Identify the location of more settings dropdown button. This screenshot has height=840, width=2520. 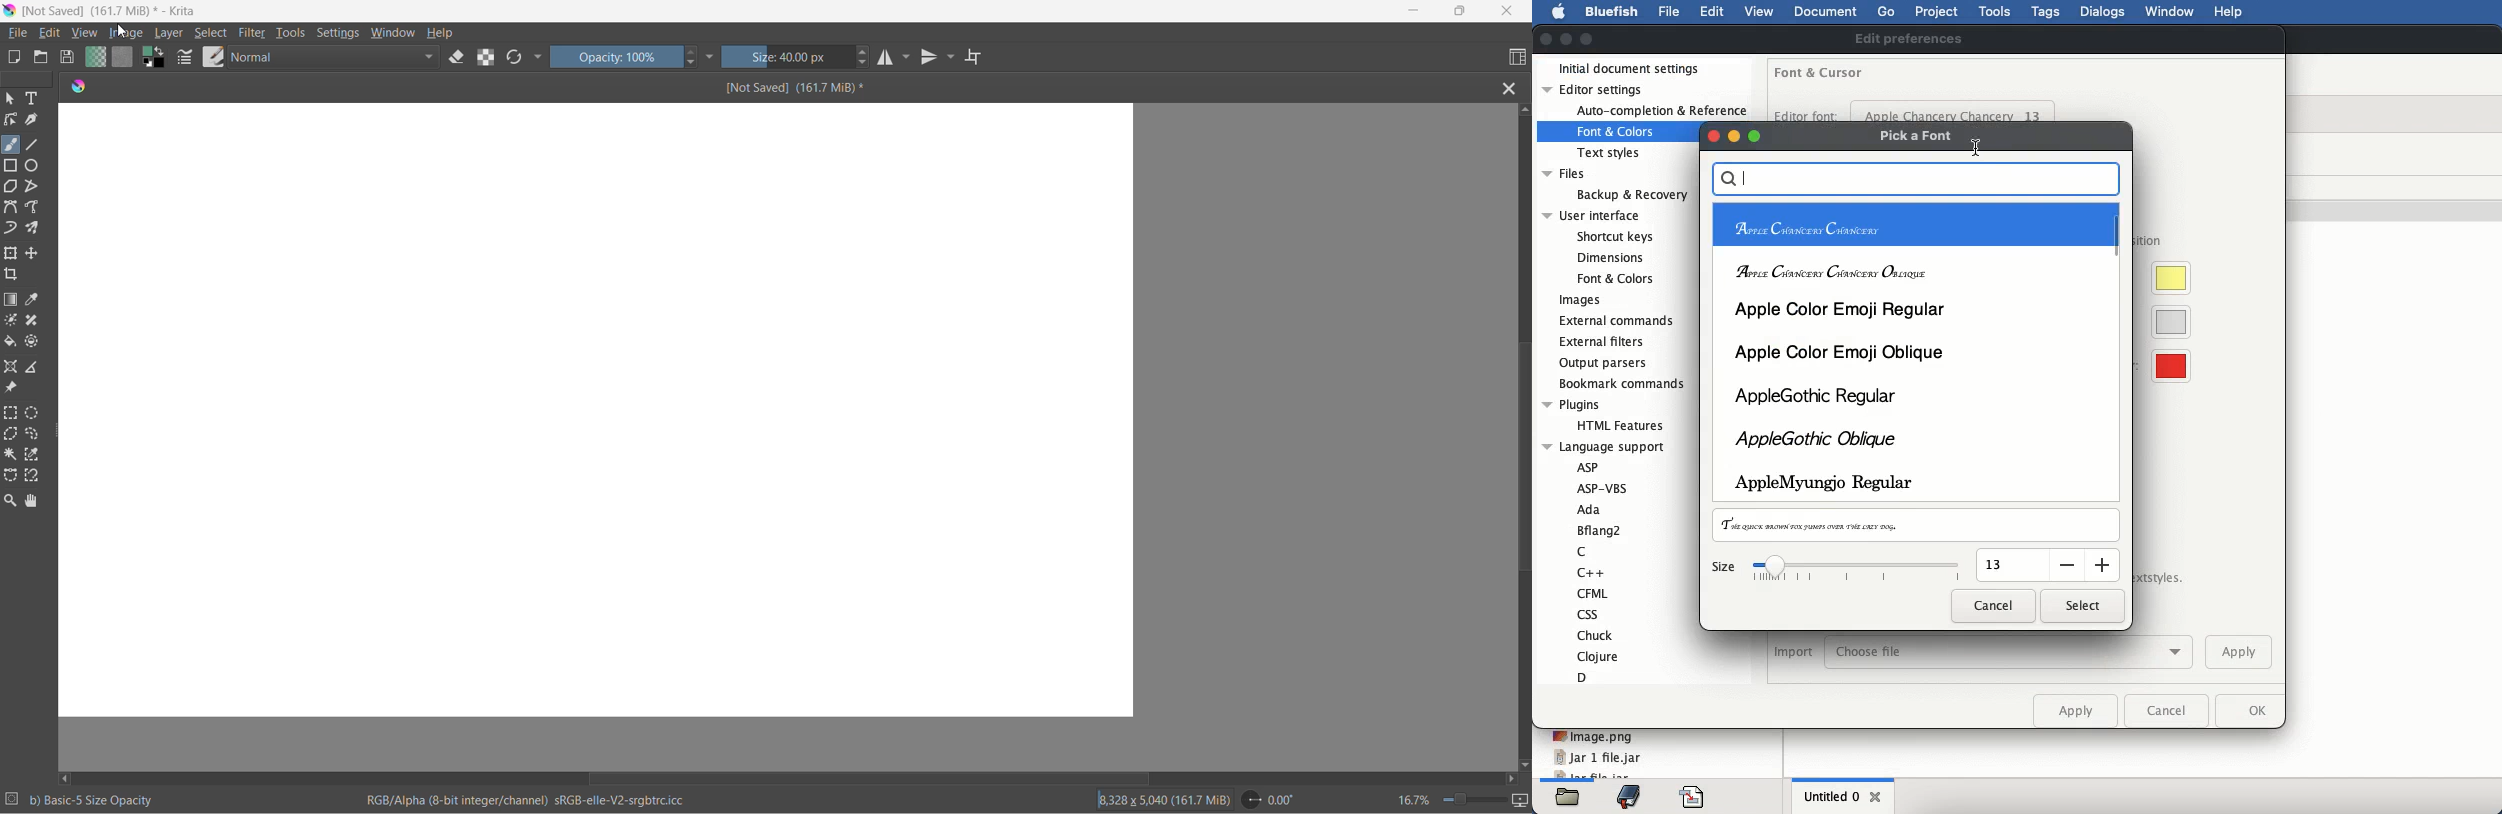
(711, 57).